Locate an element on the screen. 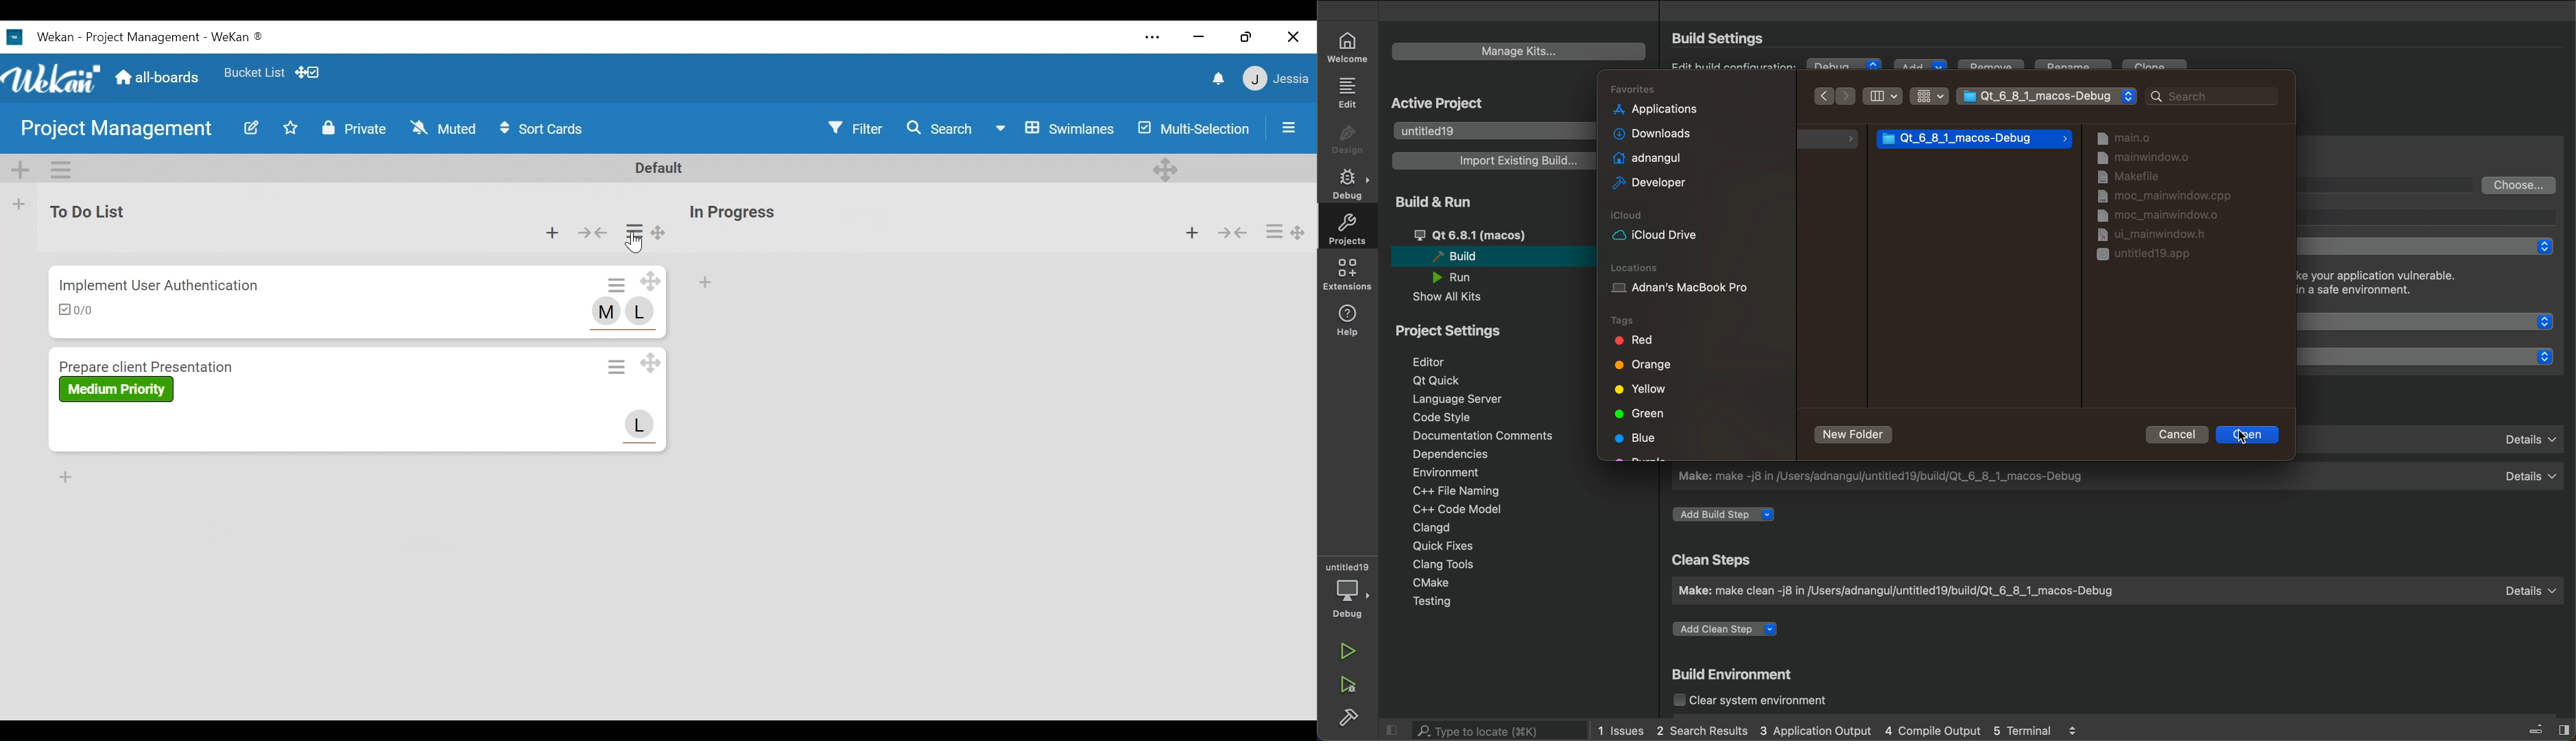 The height and width of the screenshot is (756, 2576). close is located at coordinates (1291, 36).